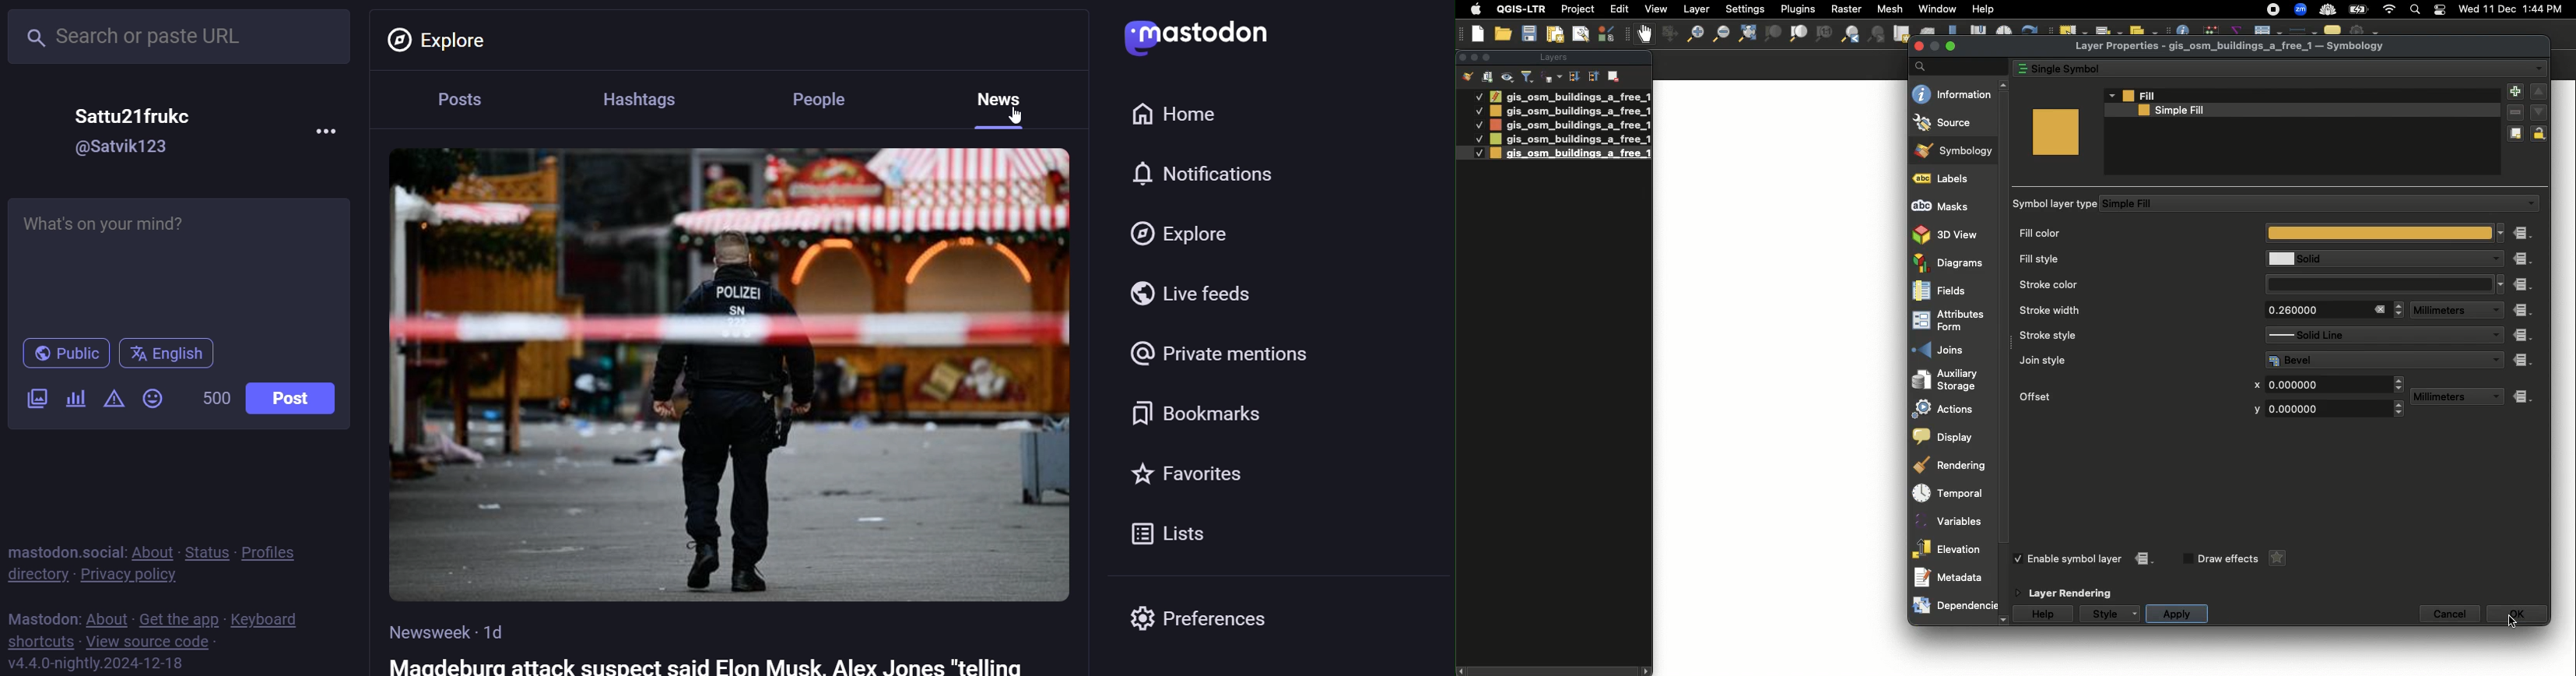  What do you see at coordinates (1773, 34) in the screenshot?
I see `Zoom to selection` at bounding box center [1773, 34].